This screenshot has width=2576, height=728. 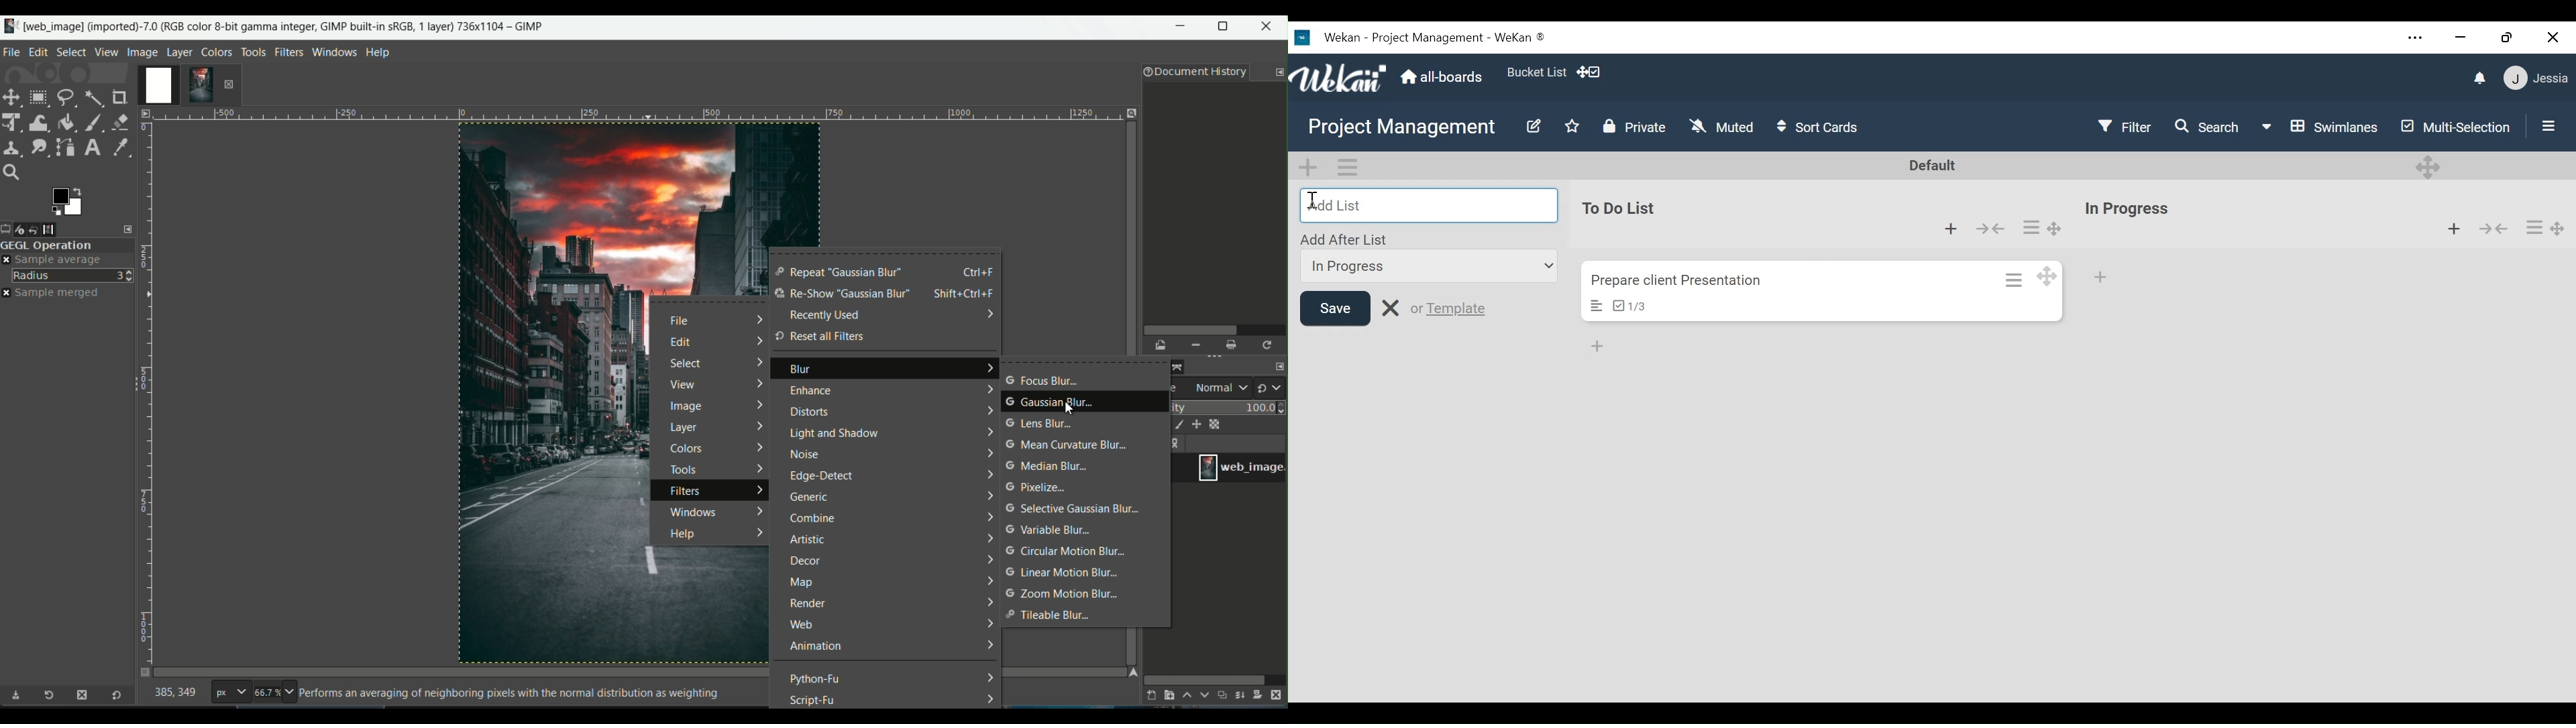 I want to click on noise, so click(x=806, y=456).